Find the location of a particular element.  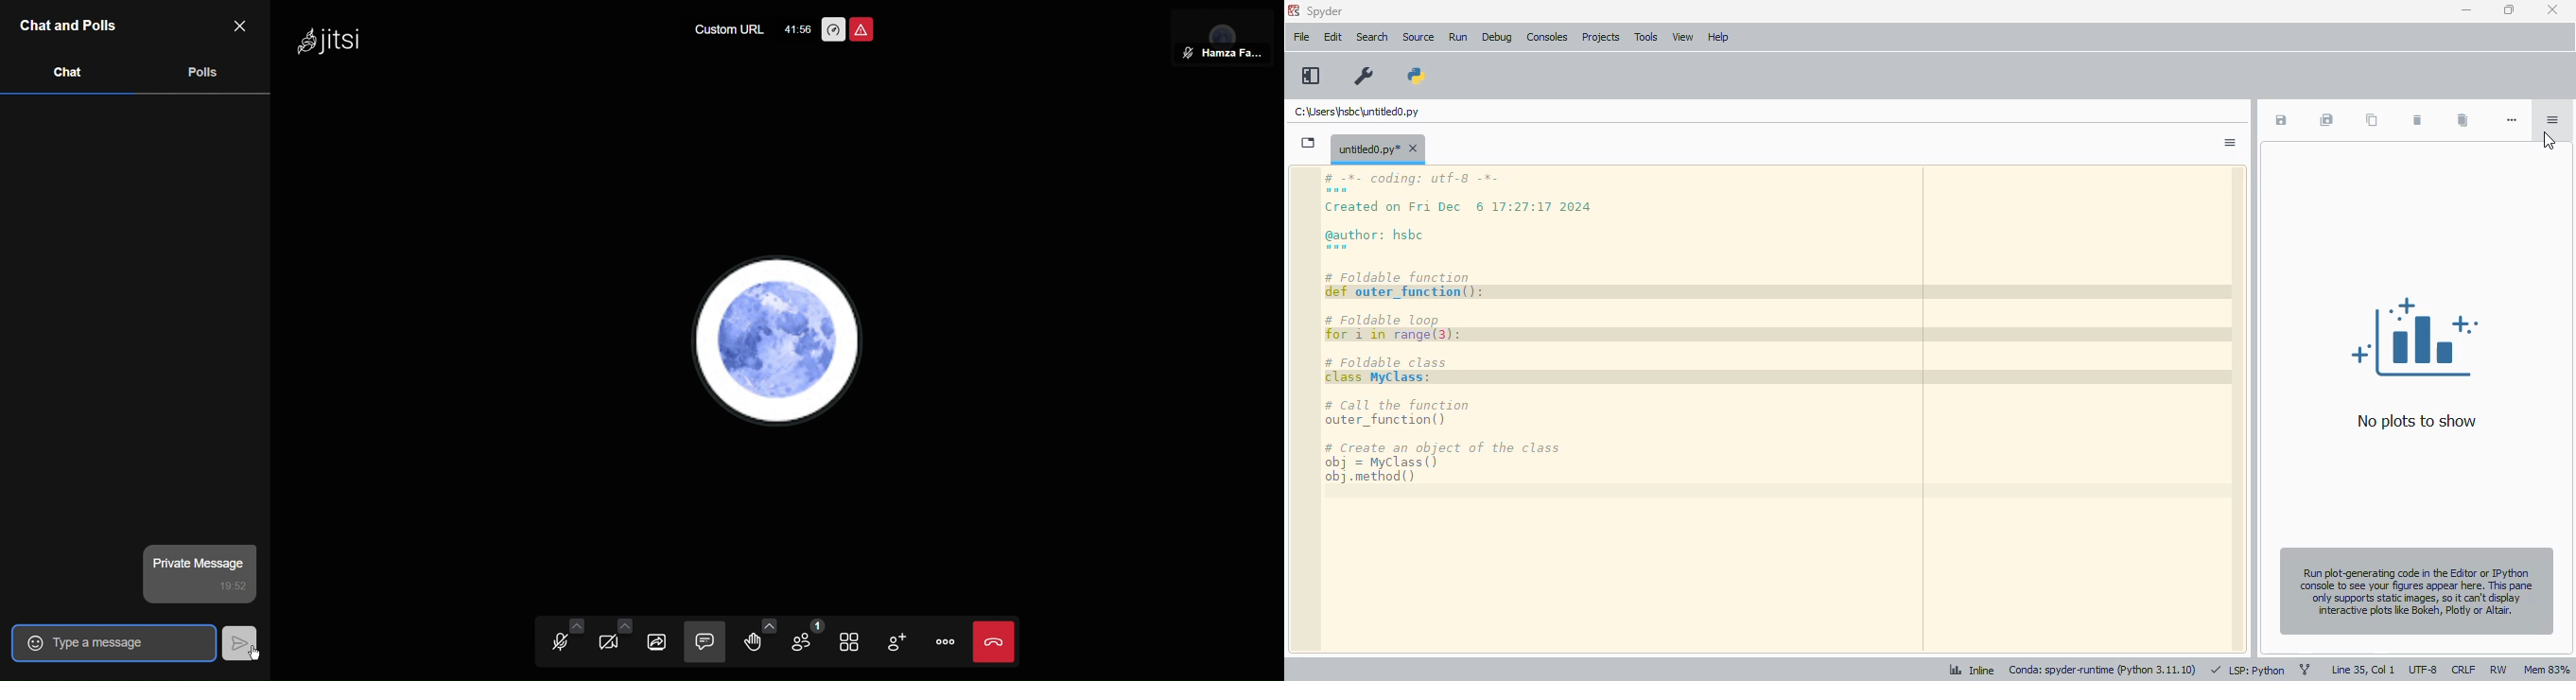

LSP: python is located at coordinates (2249, 670).